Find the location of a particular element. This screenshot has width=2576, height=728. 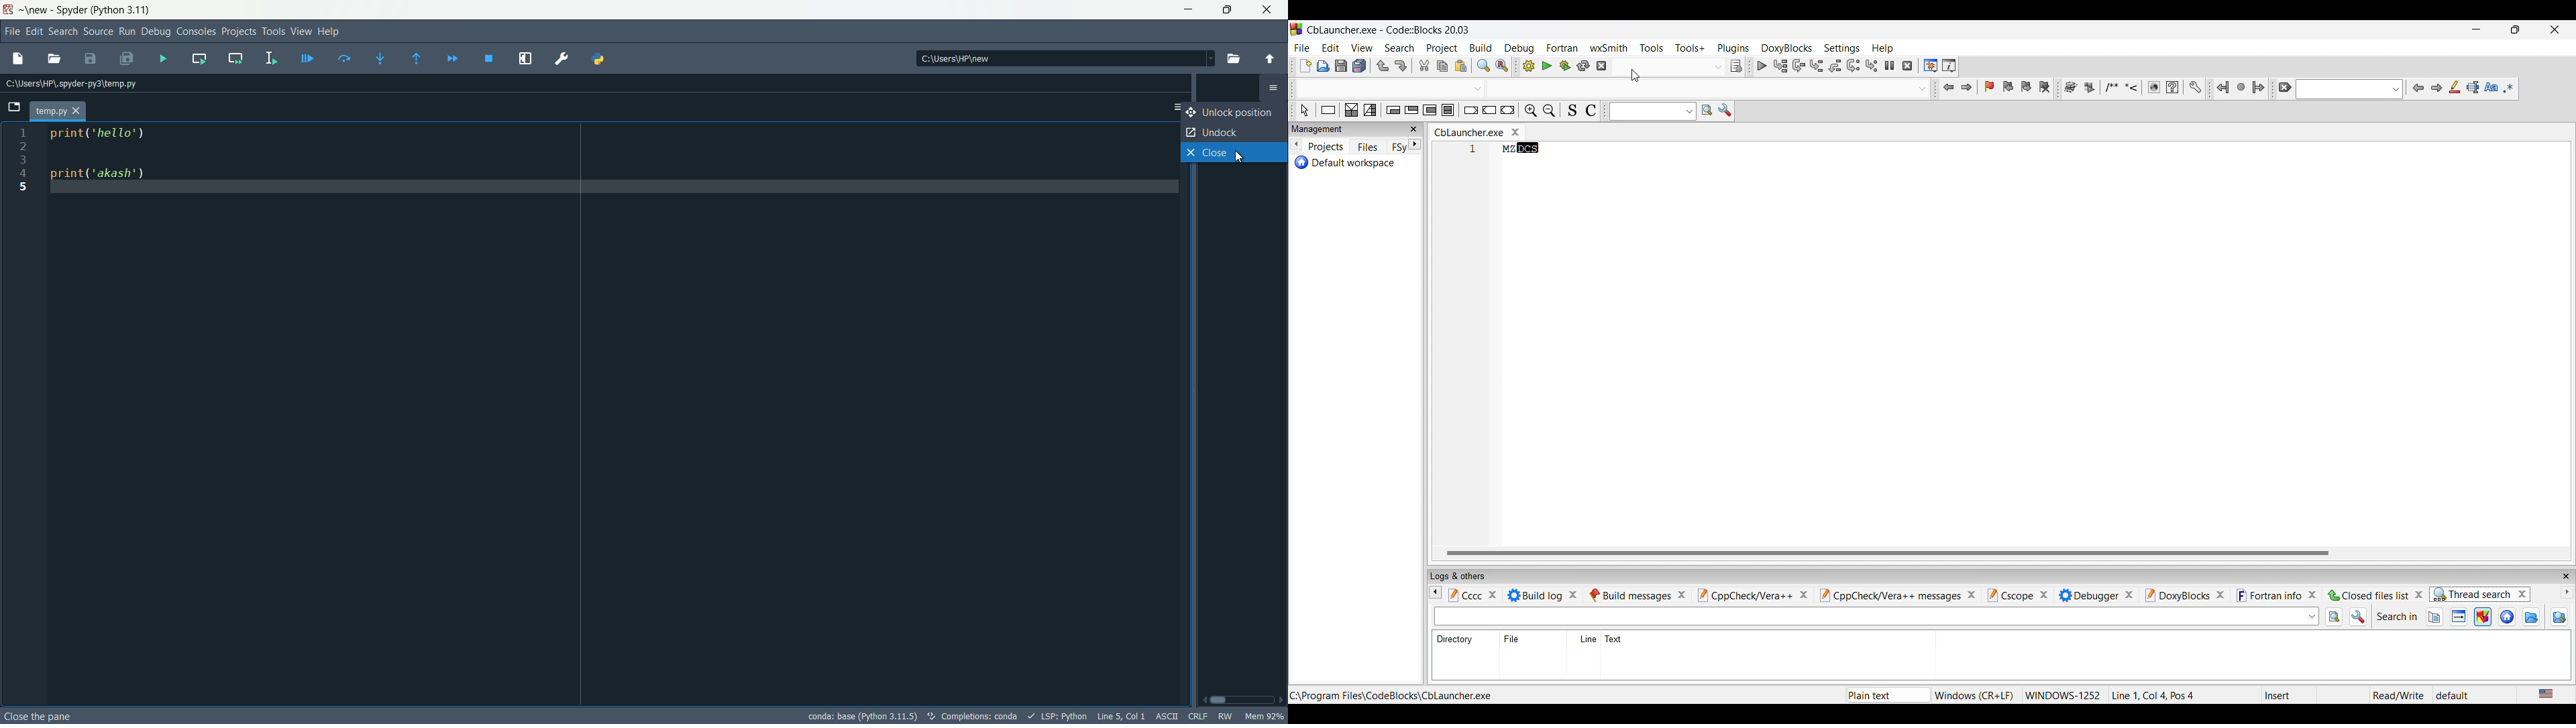

print('hello') print('akash') is located at coordinates (612, 413).